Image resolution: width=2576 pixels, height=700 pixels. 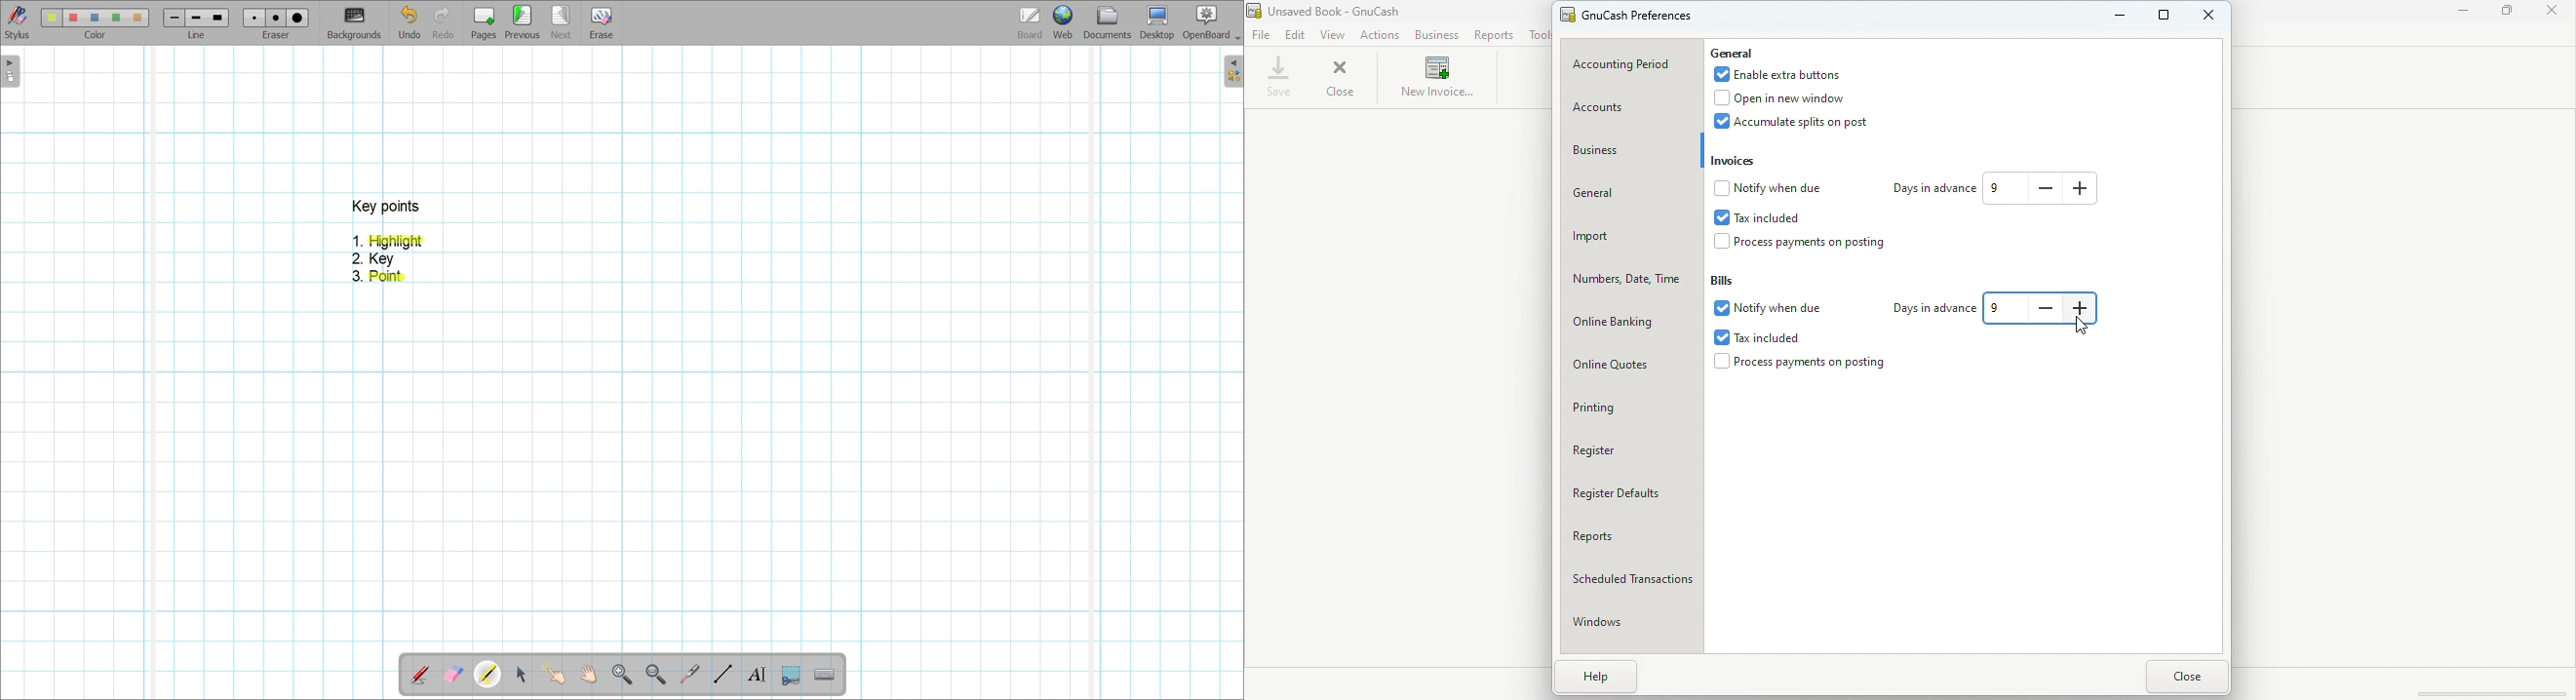 I want to click on Decrease, so click(x=2045, y=188).